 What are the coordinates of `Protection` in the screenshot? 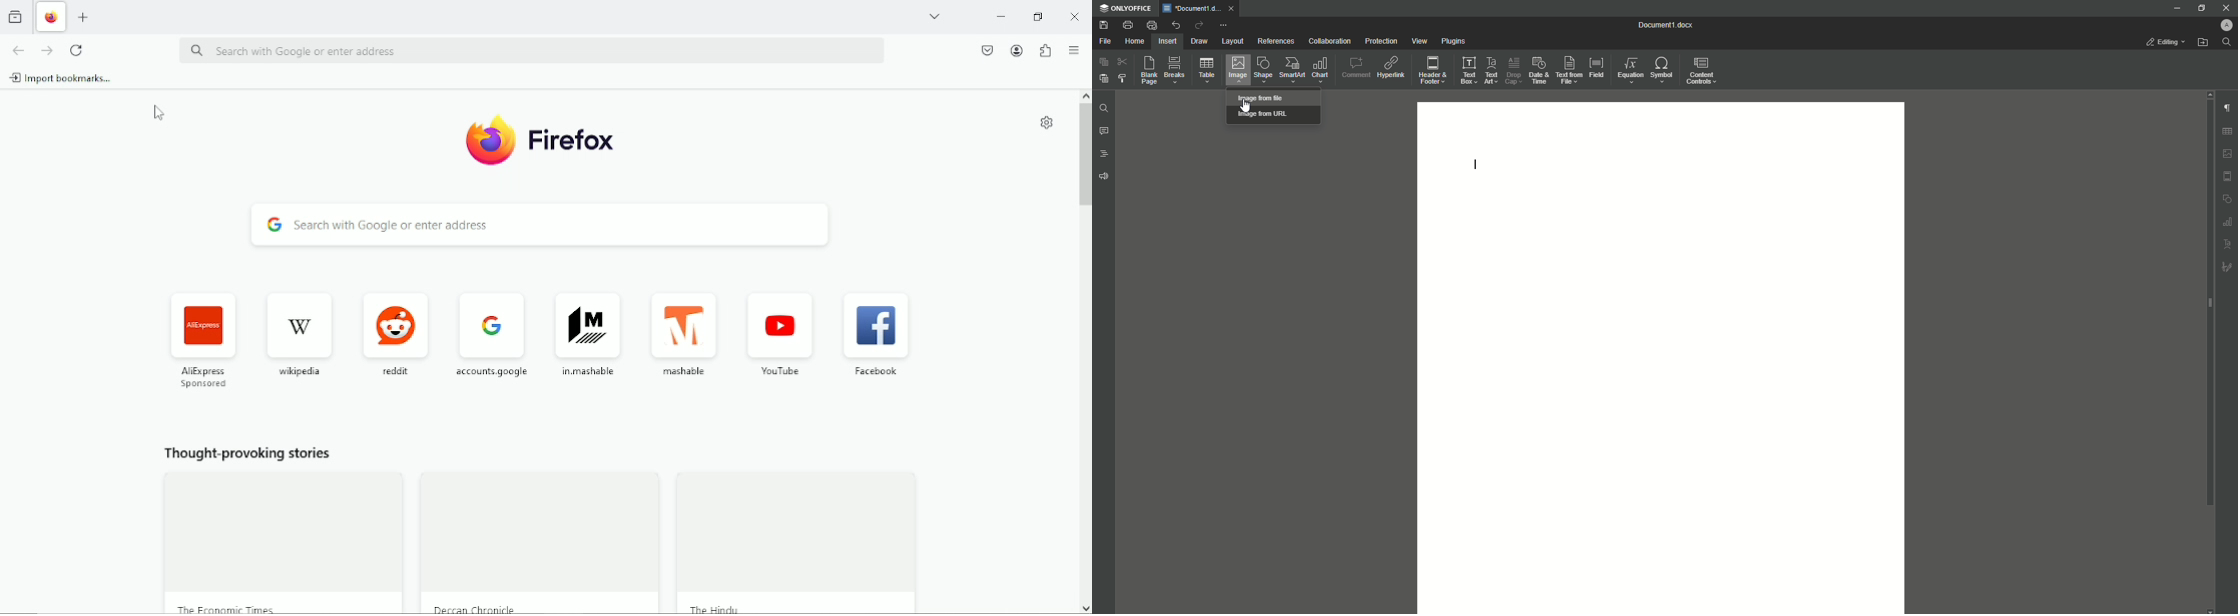 It's located at (1381, 41).